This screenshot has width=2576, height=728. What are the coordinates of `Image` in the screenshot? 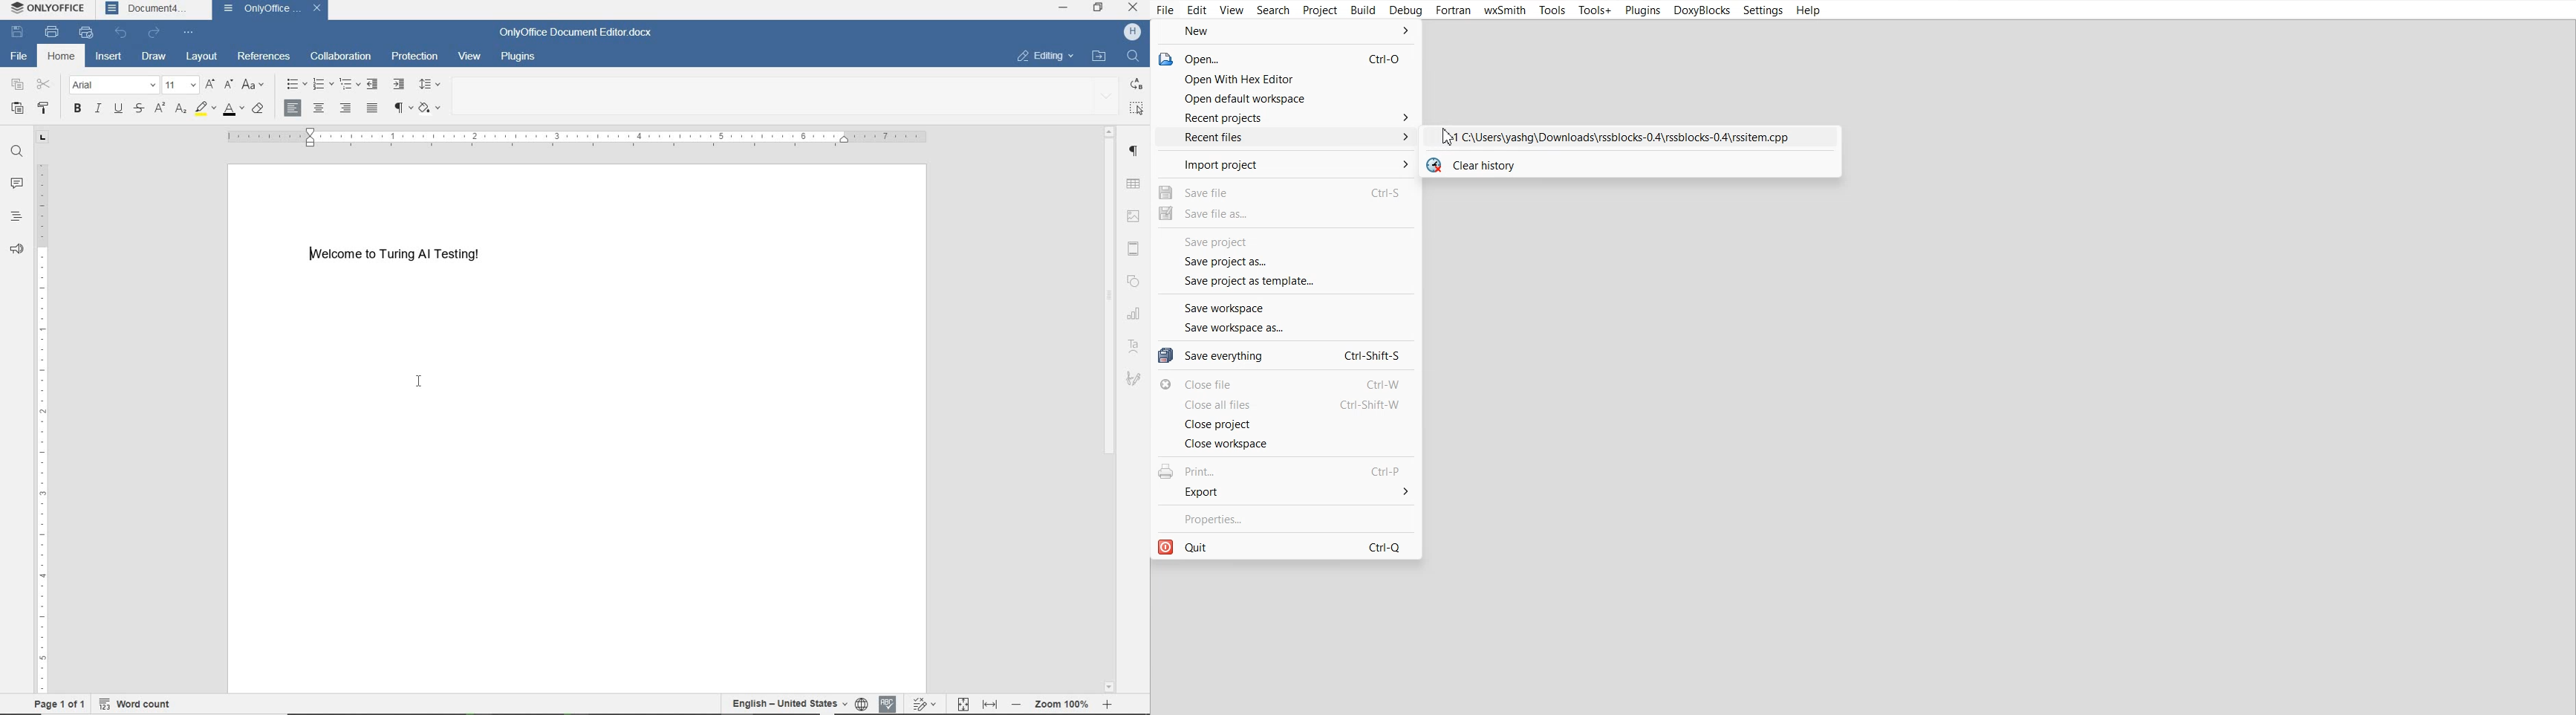 It's located at (1136, 216).